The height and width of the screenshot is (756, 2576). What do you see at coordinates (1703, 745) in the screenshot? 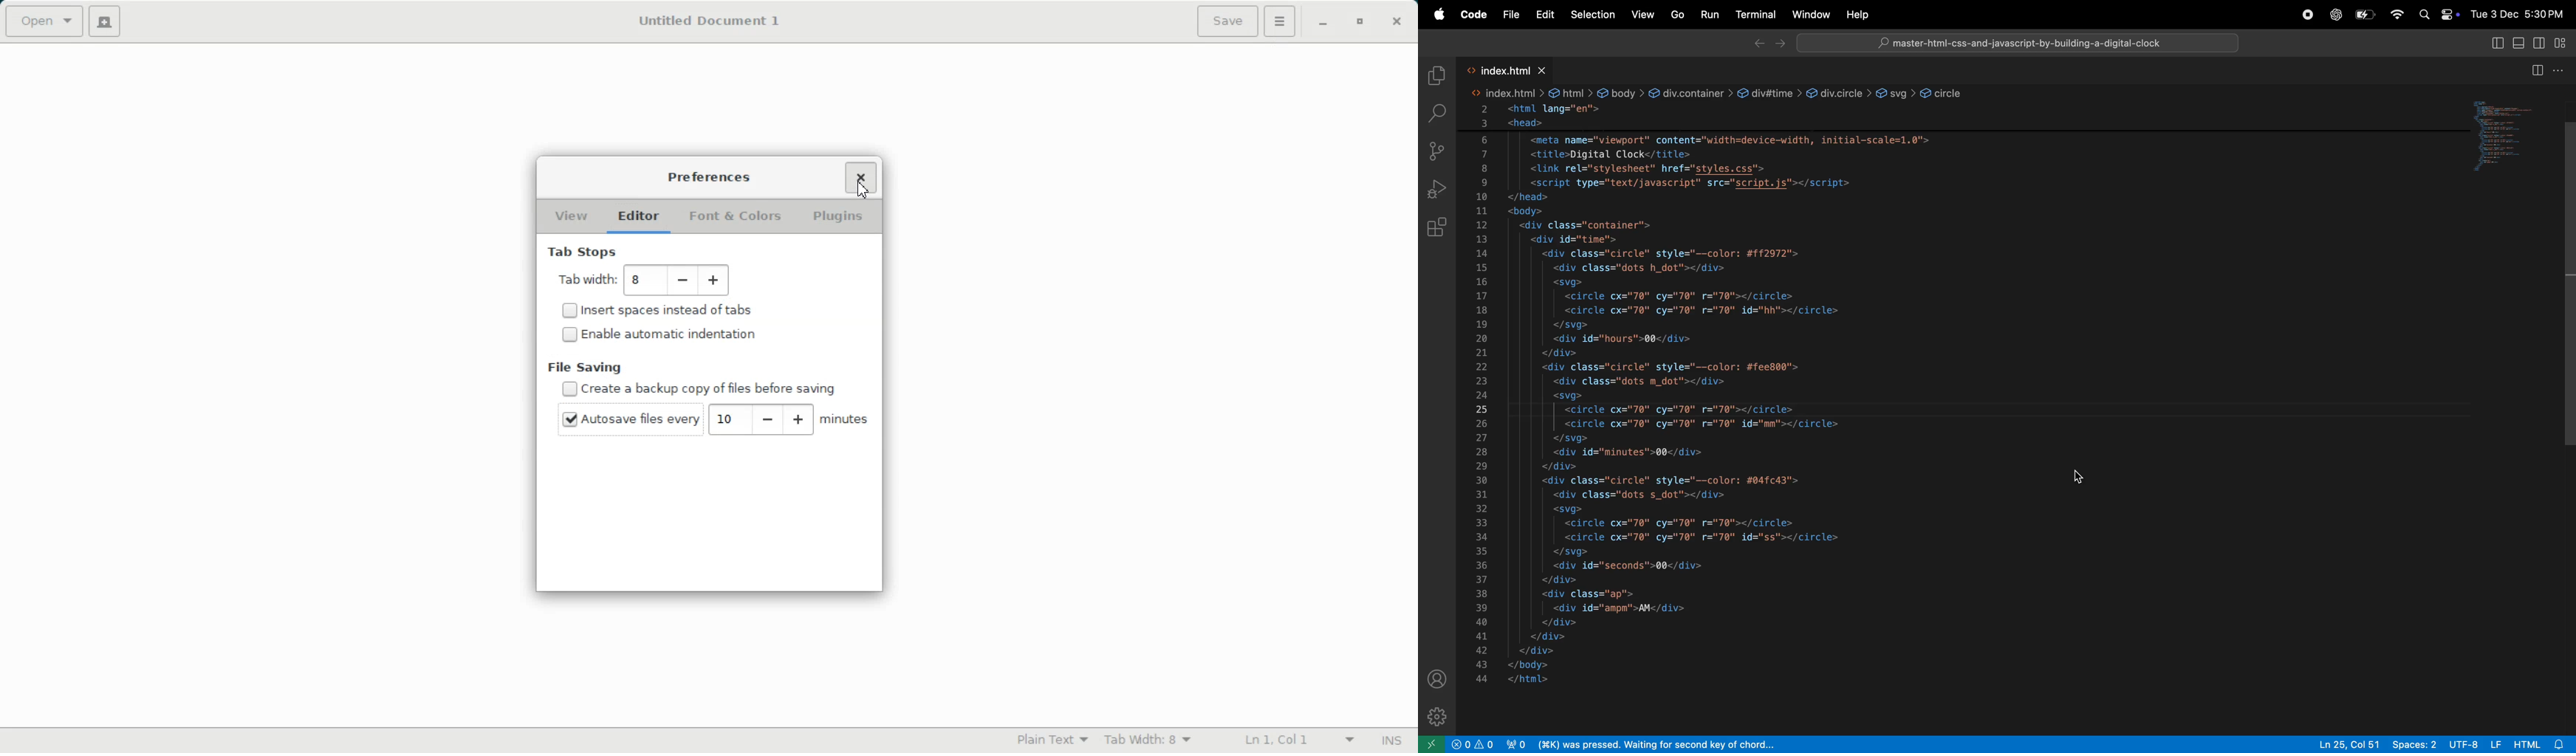
I see `waiting or second chord` at bounding box center [1703, 745].